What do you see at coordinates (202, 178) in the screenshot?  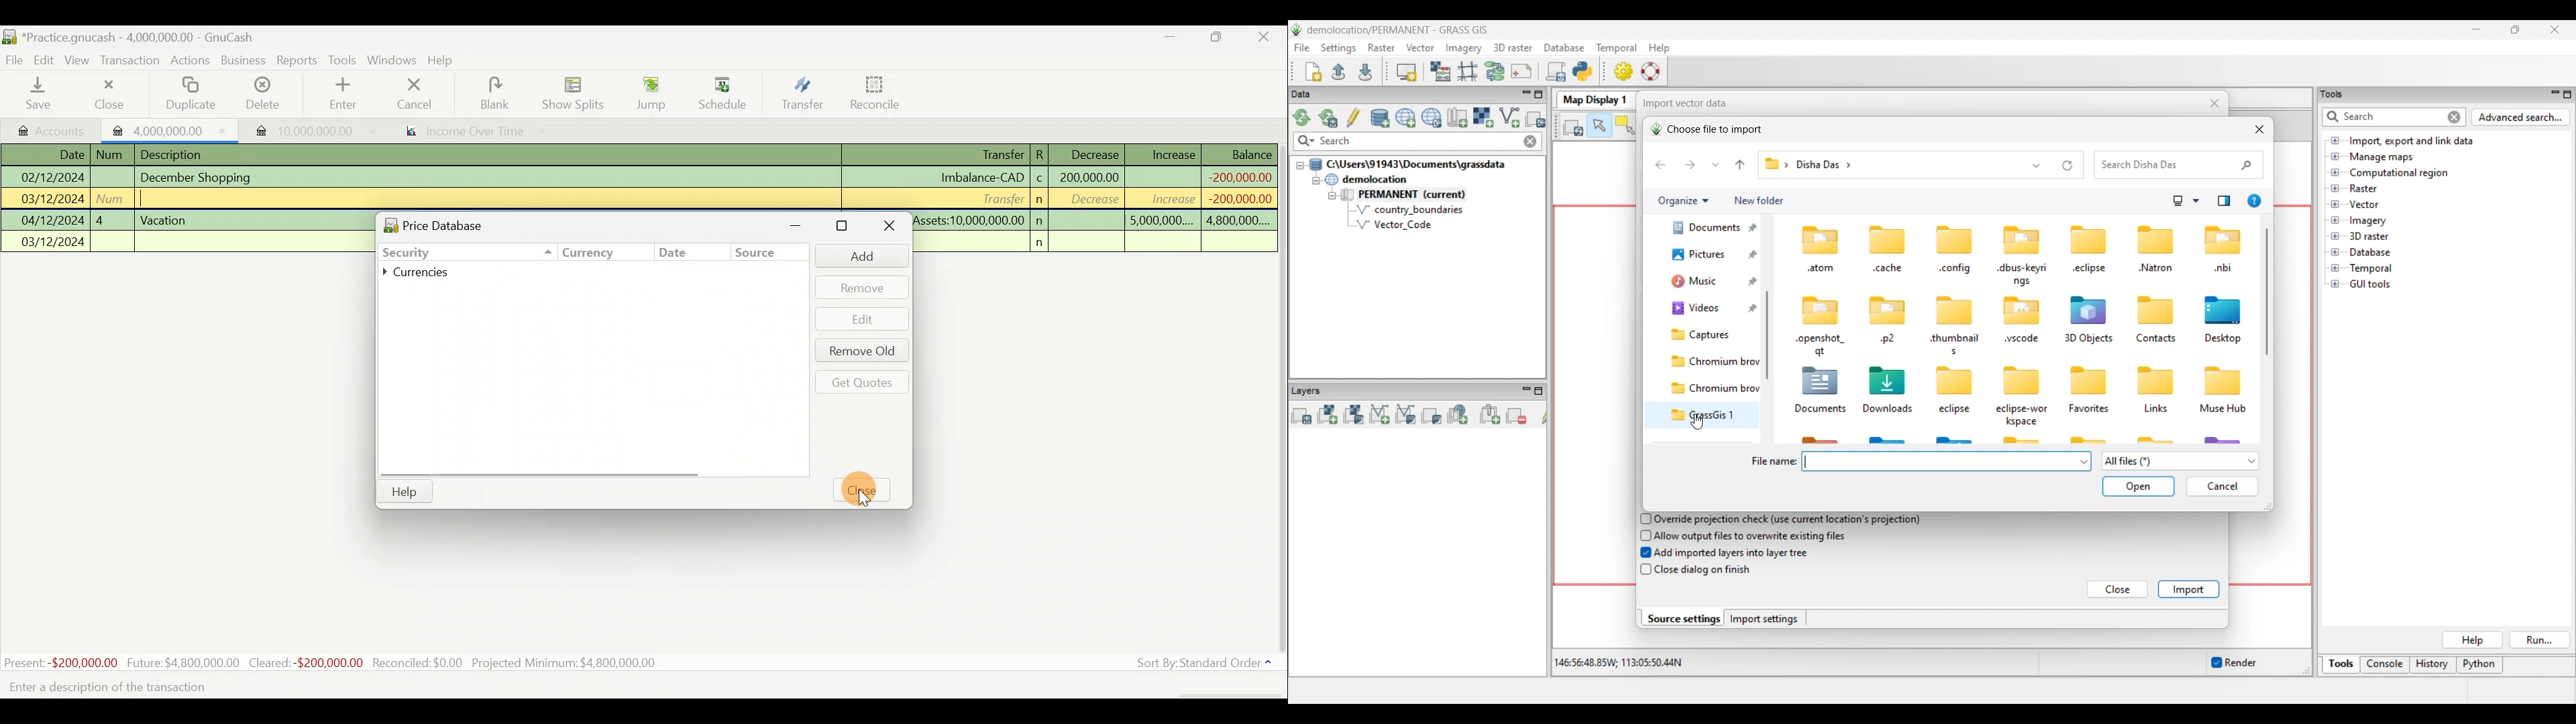 I see `December Shopping` at bounding box center [202, 178].